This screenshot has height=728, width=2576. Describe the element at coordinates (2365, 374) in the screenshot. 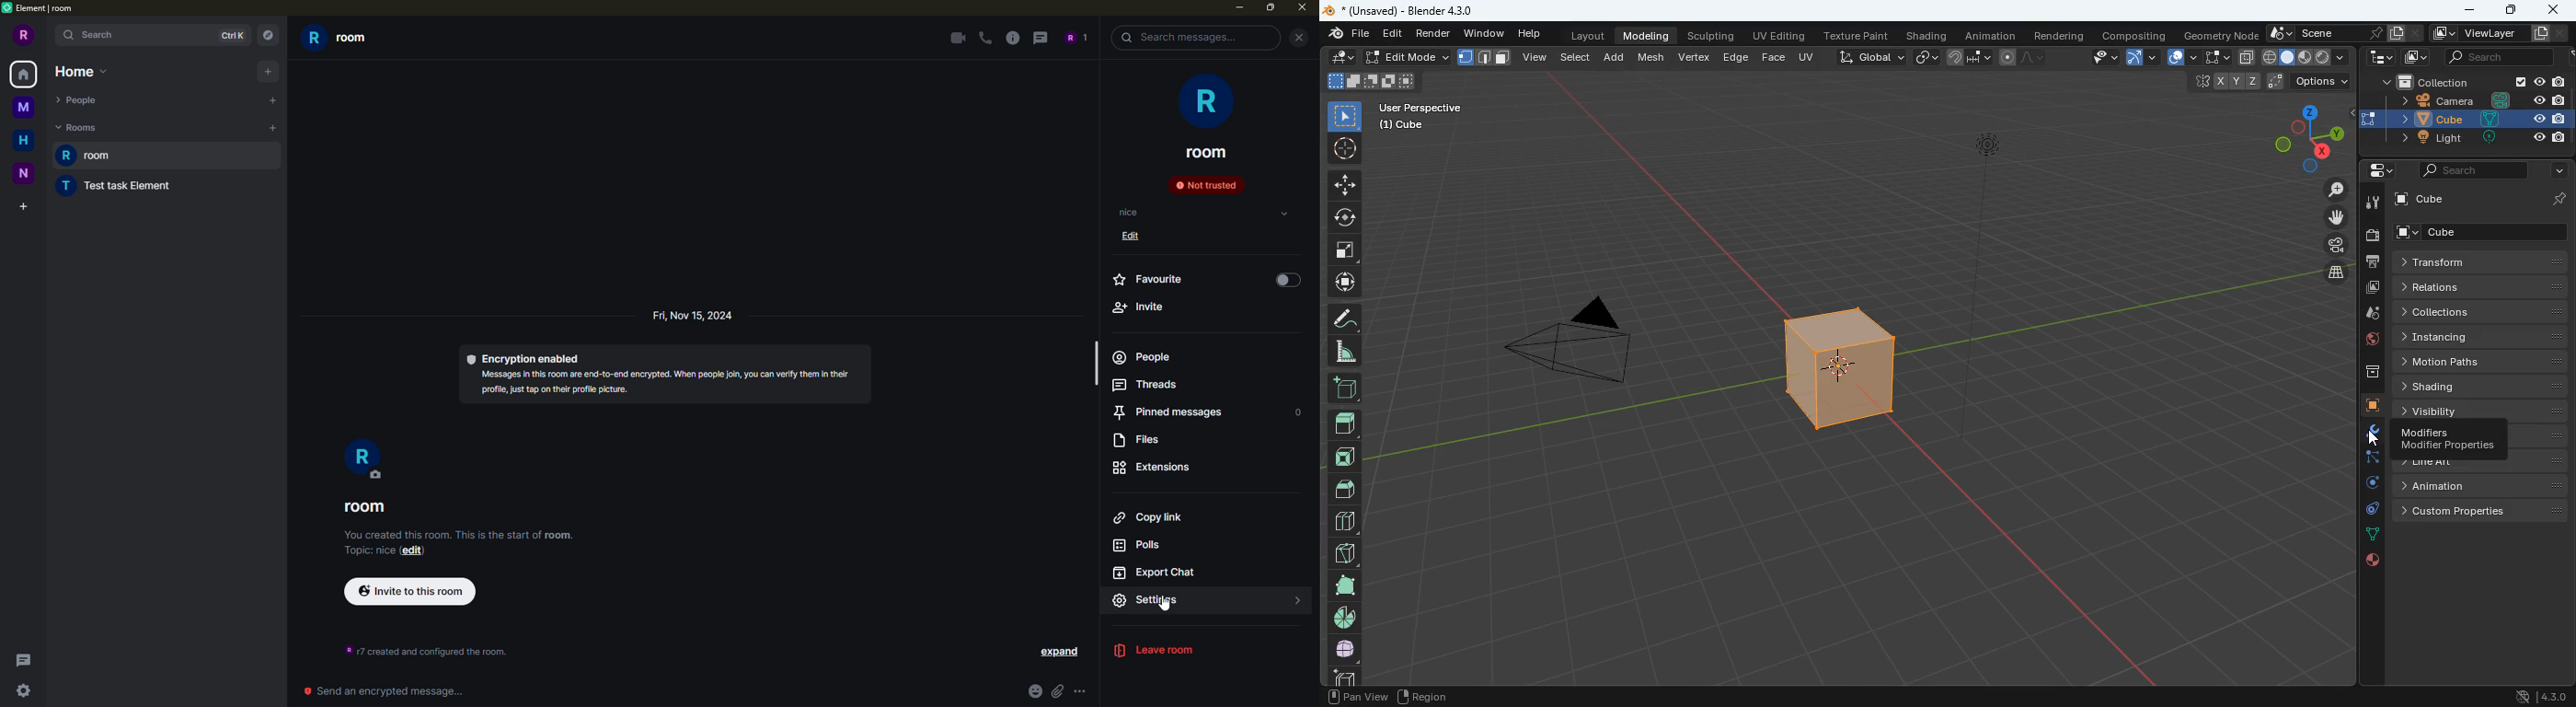

I see `archieve` at that location.